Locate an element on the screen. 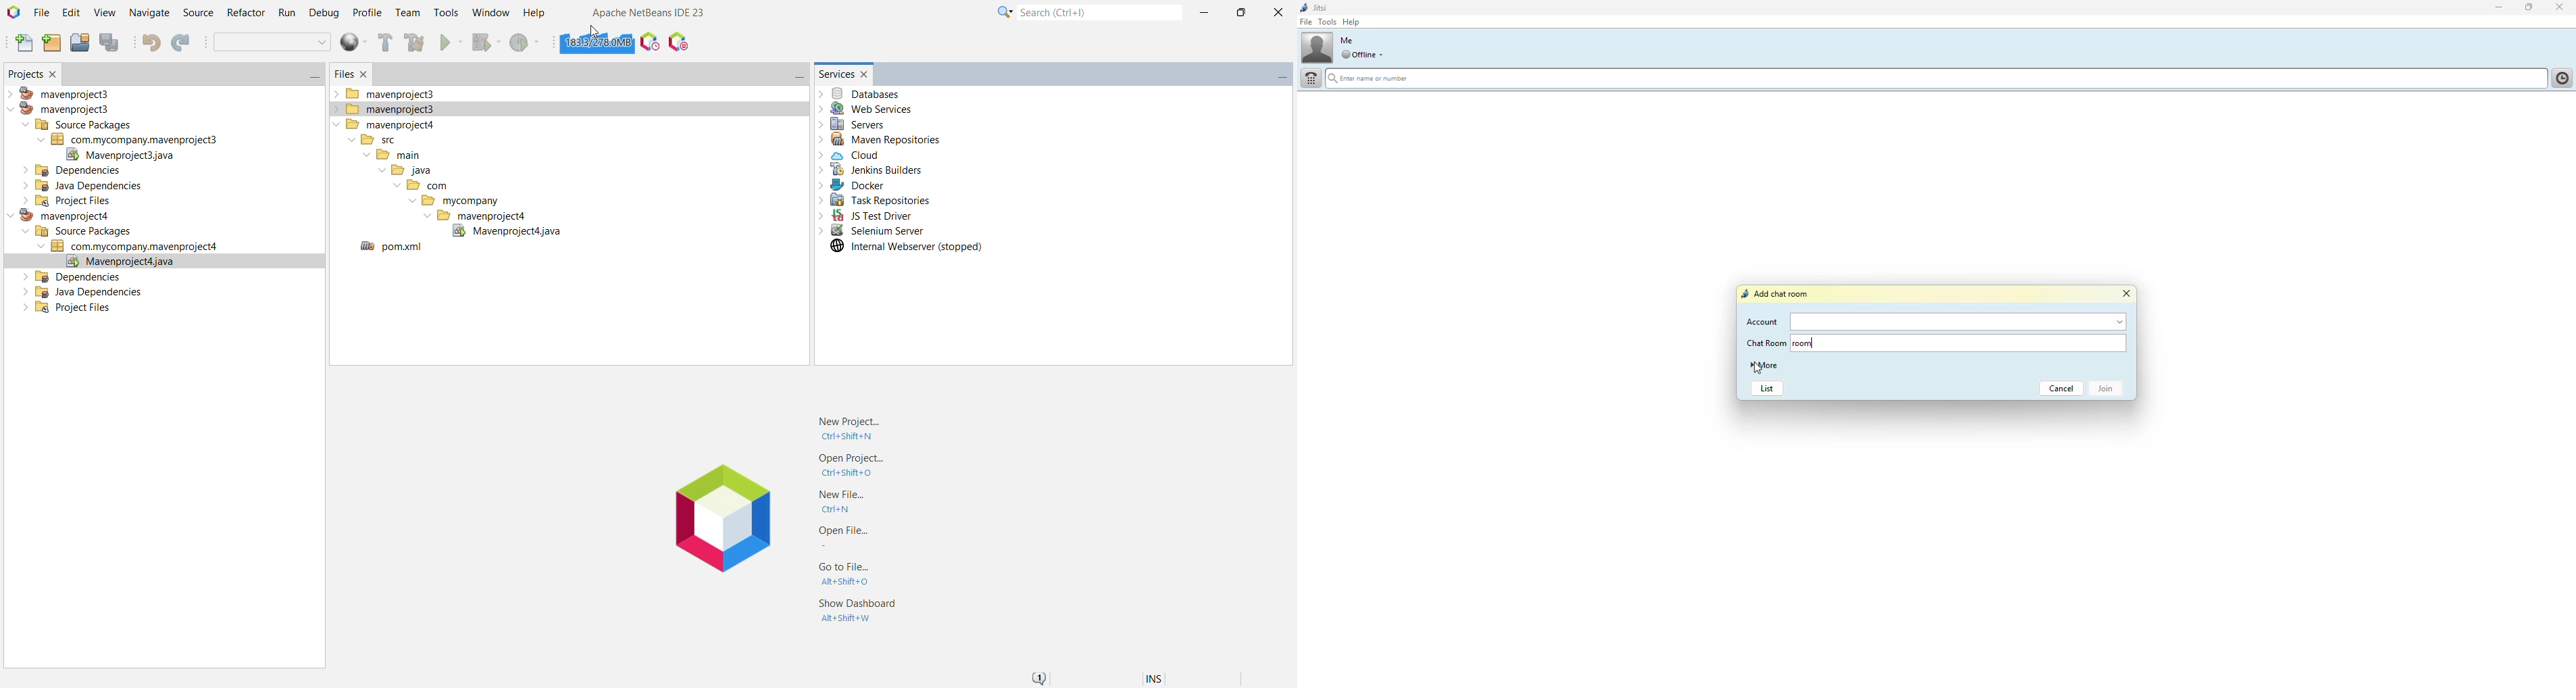 Image resolution: width=2576 pixels, height=700 pixels. chat room is located at coordinates (1981, 343).